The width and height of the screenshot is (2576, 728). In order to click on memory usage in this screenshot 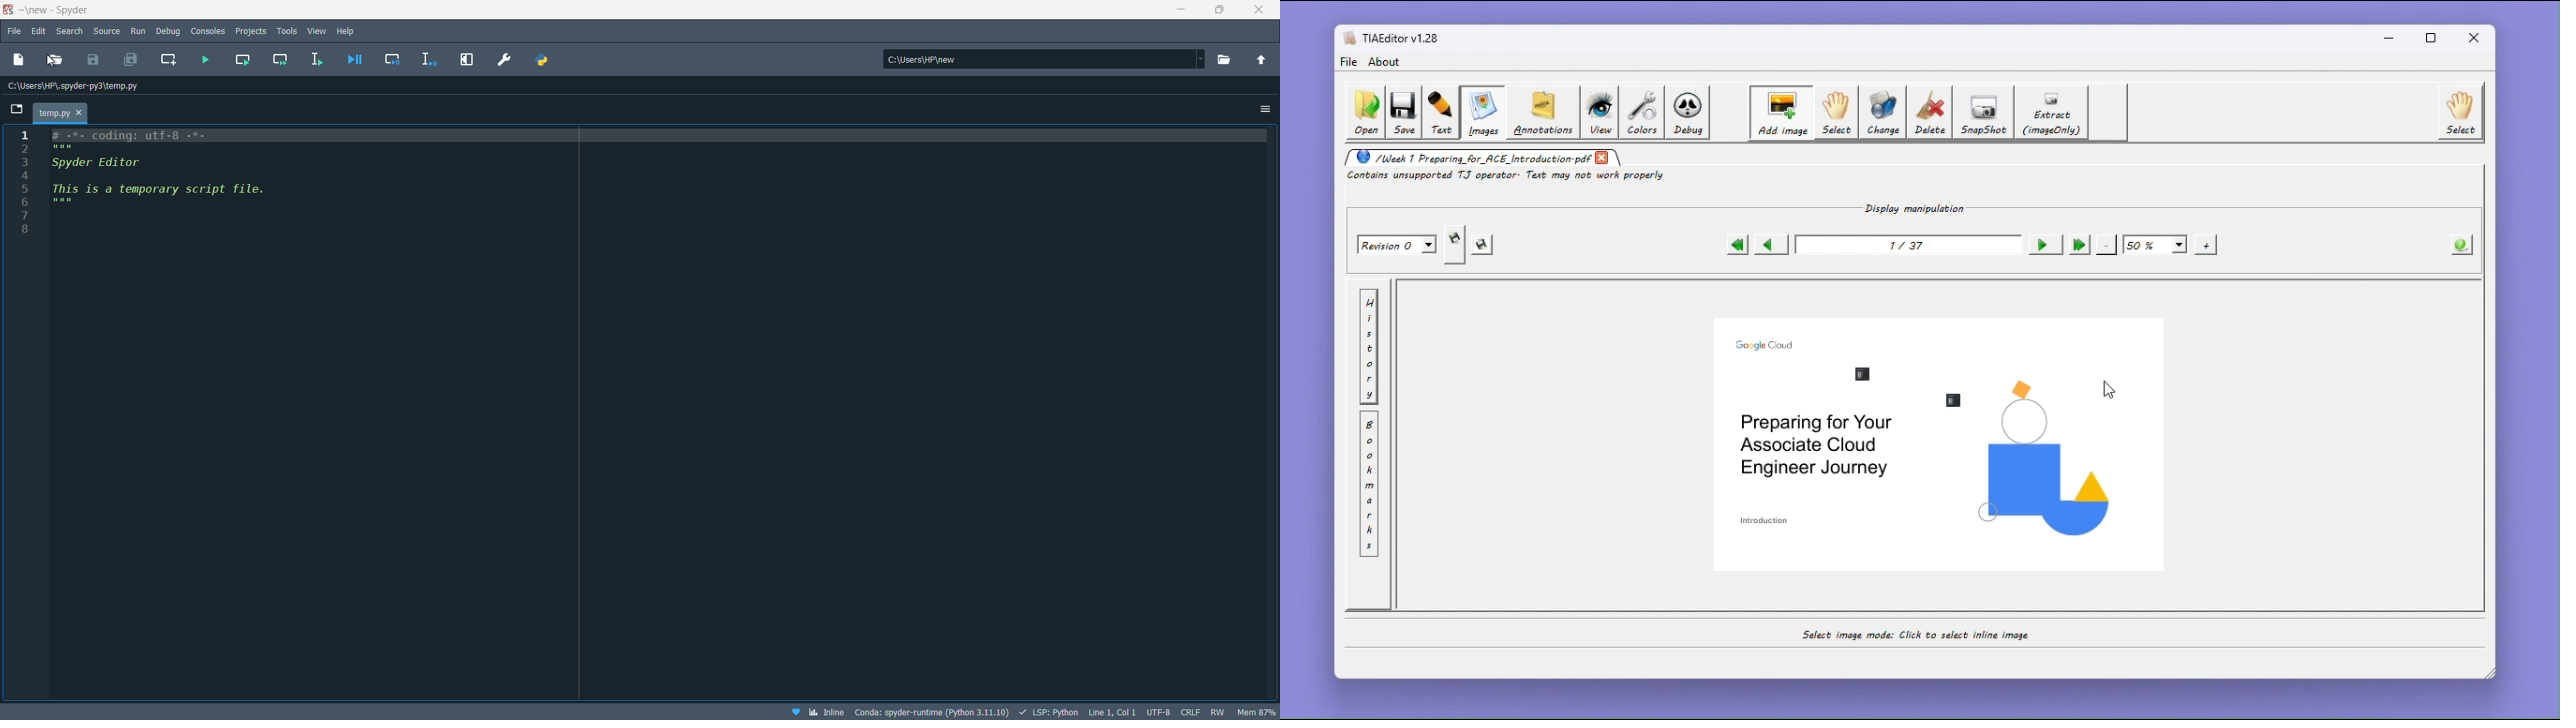, I will do `click(1256, 713)`.